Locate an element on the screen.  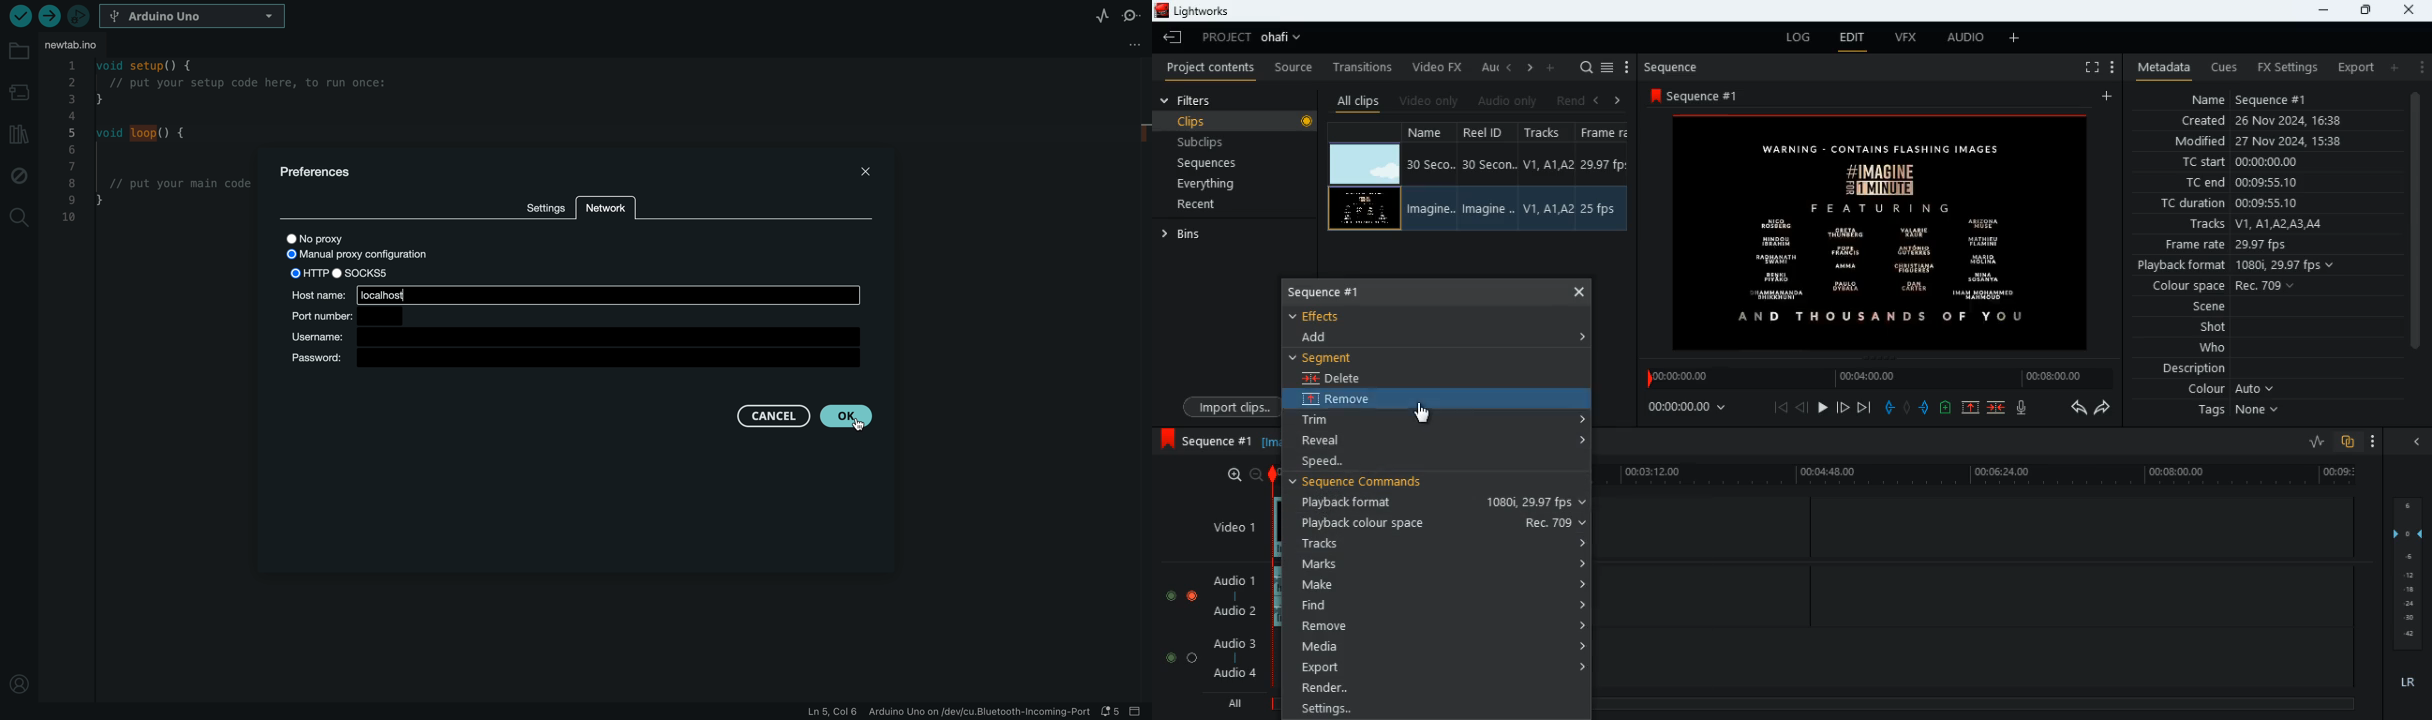
fullscreen is located at coordinates (2089, 65).